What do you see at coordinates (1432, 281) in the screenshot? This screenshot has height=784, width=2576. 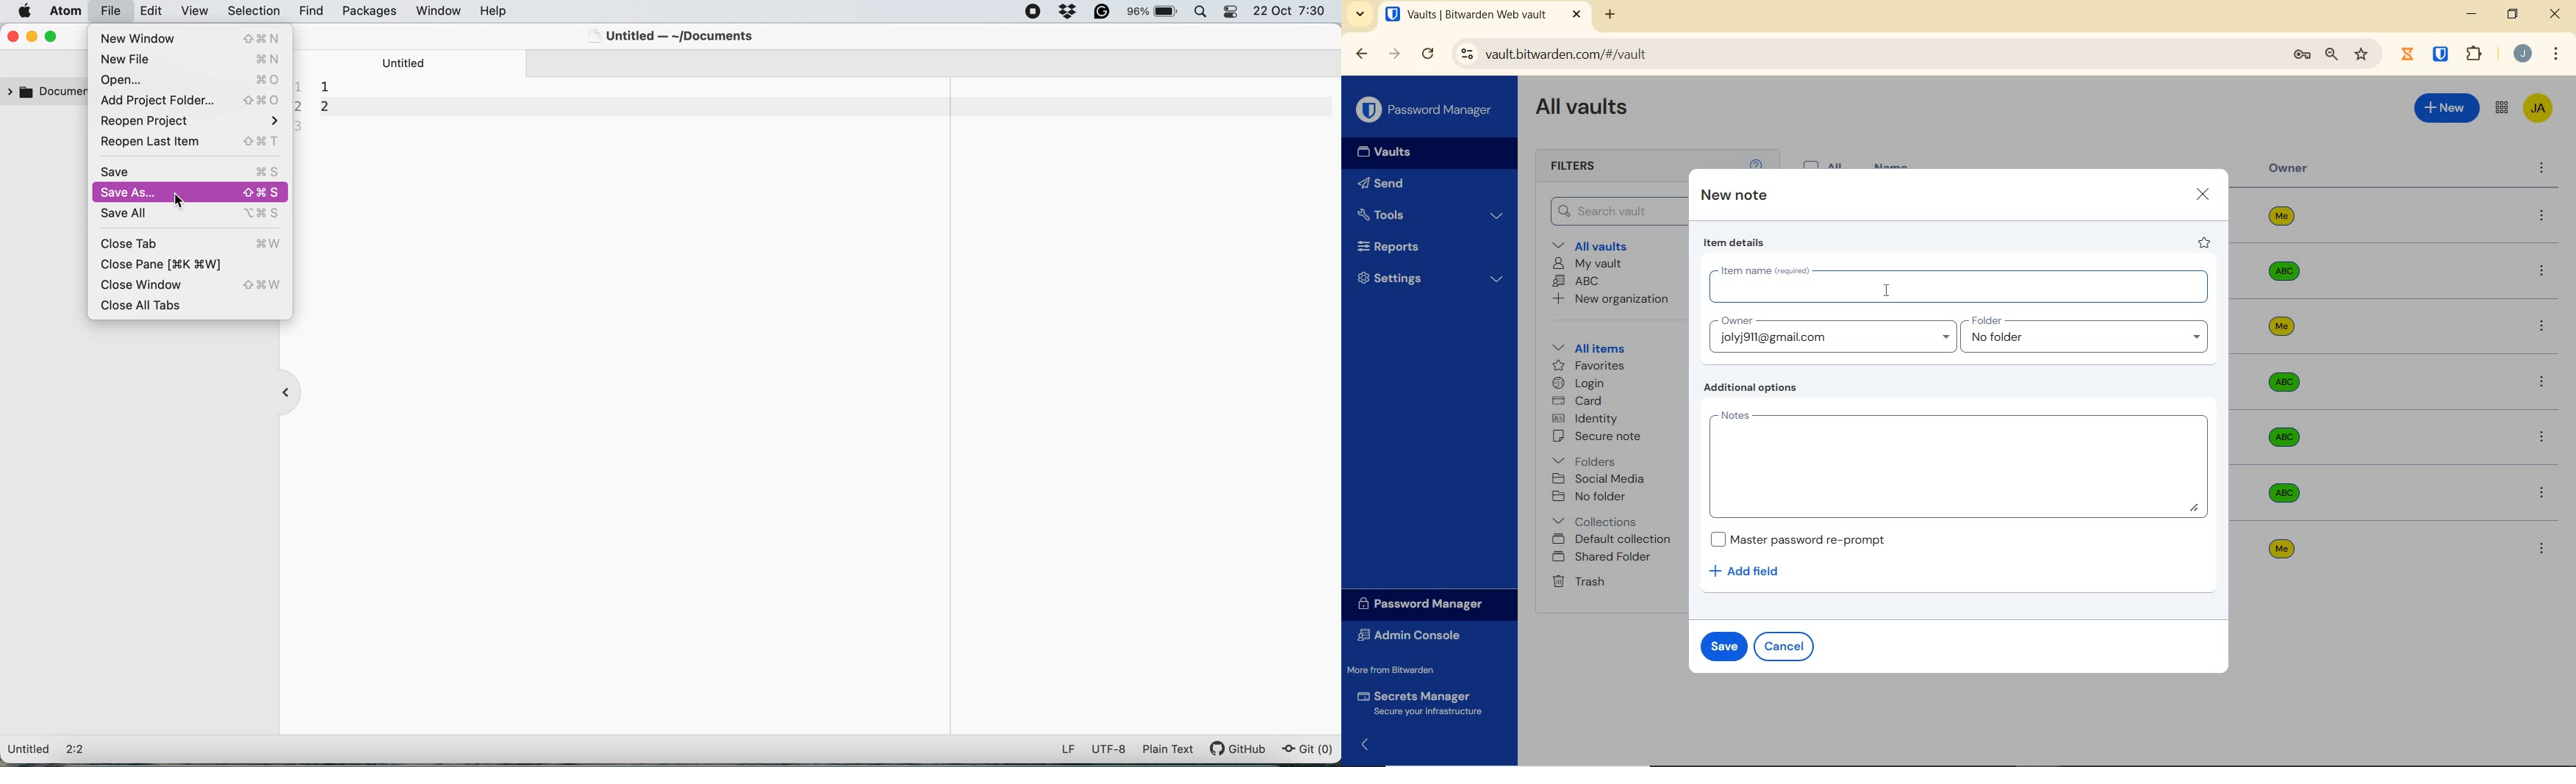 I see `Settings` at bounding box center [1432, 281].